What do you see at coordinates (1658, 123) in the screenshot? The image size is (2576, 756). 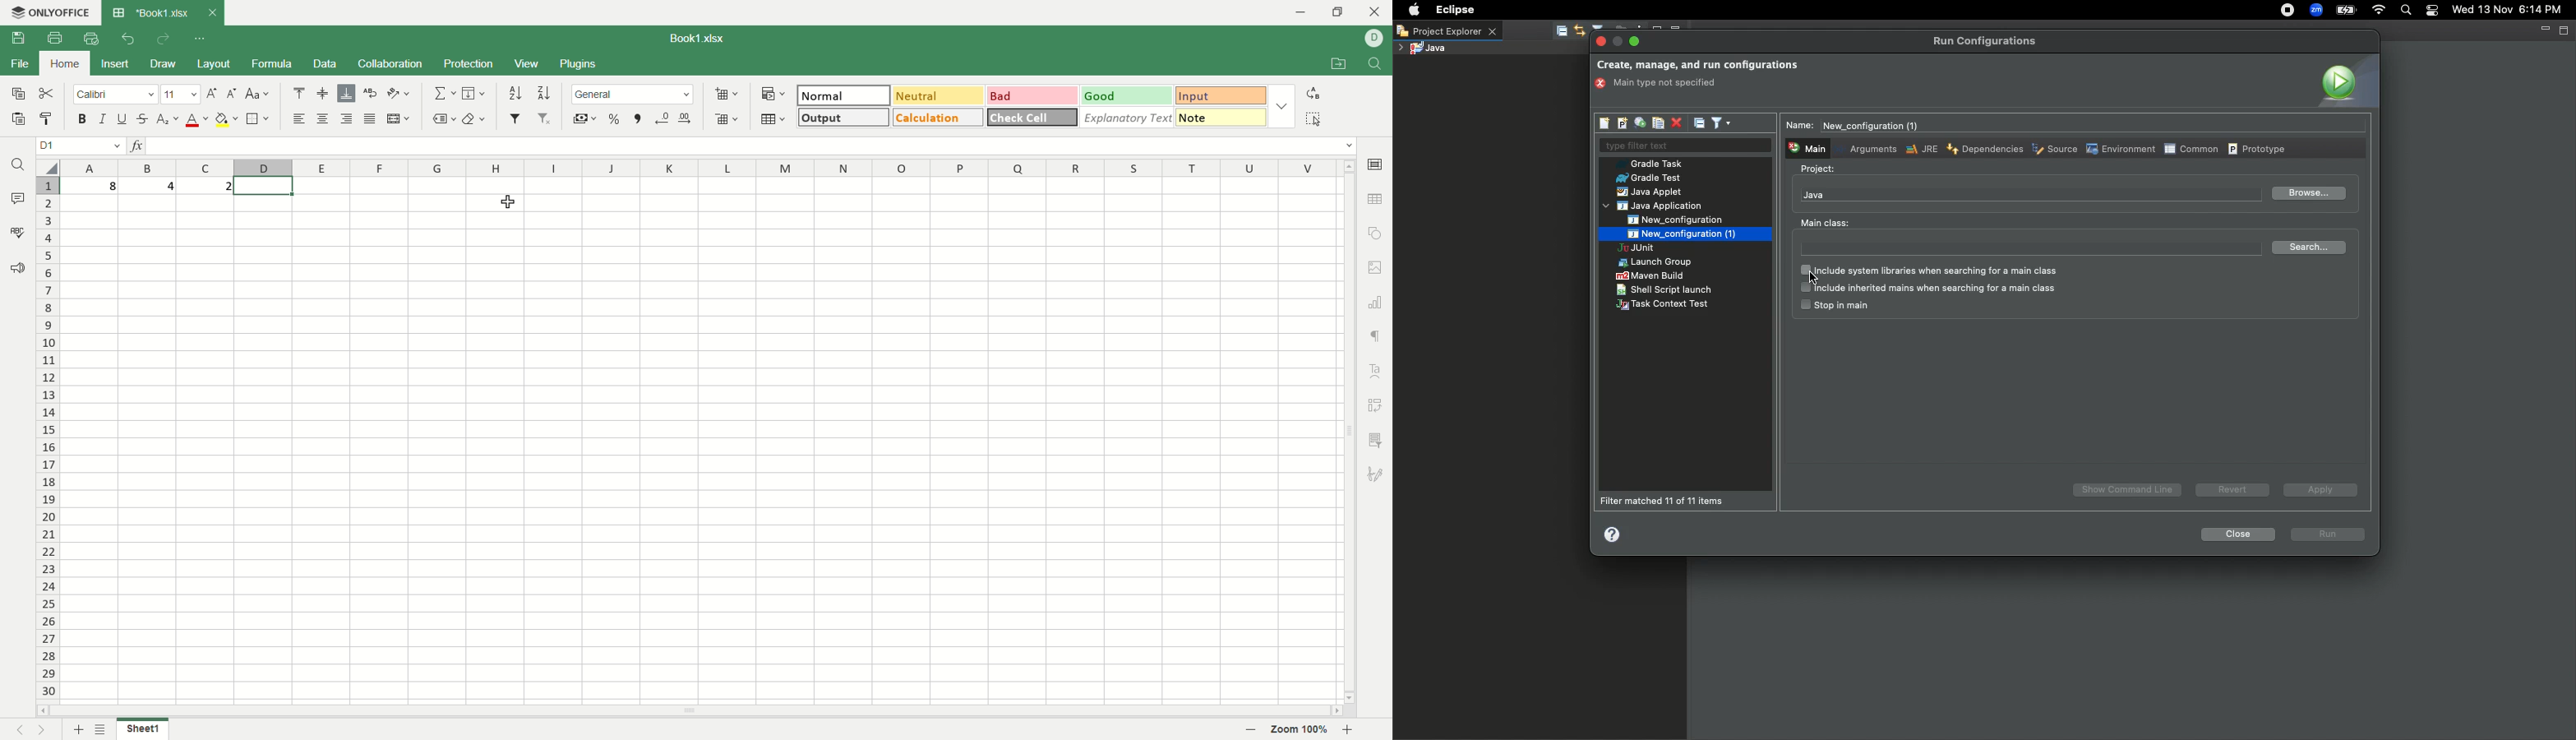 I see `Duplicates the currently selected launch configurations` at bounding box center [1658, 123].